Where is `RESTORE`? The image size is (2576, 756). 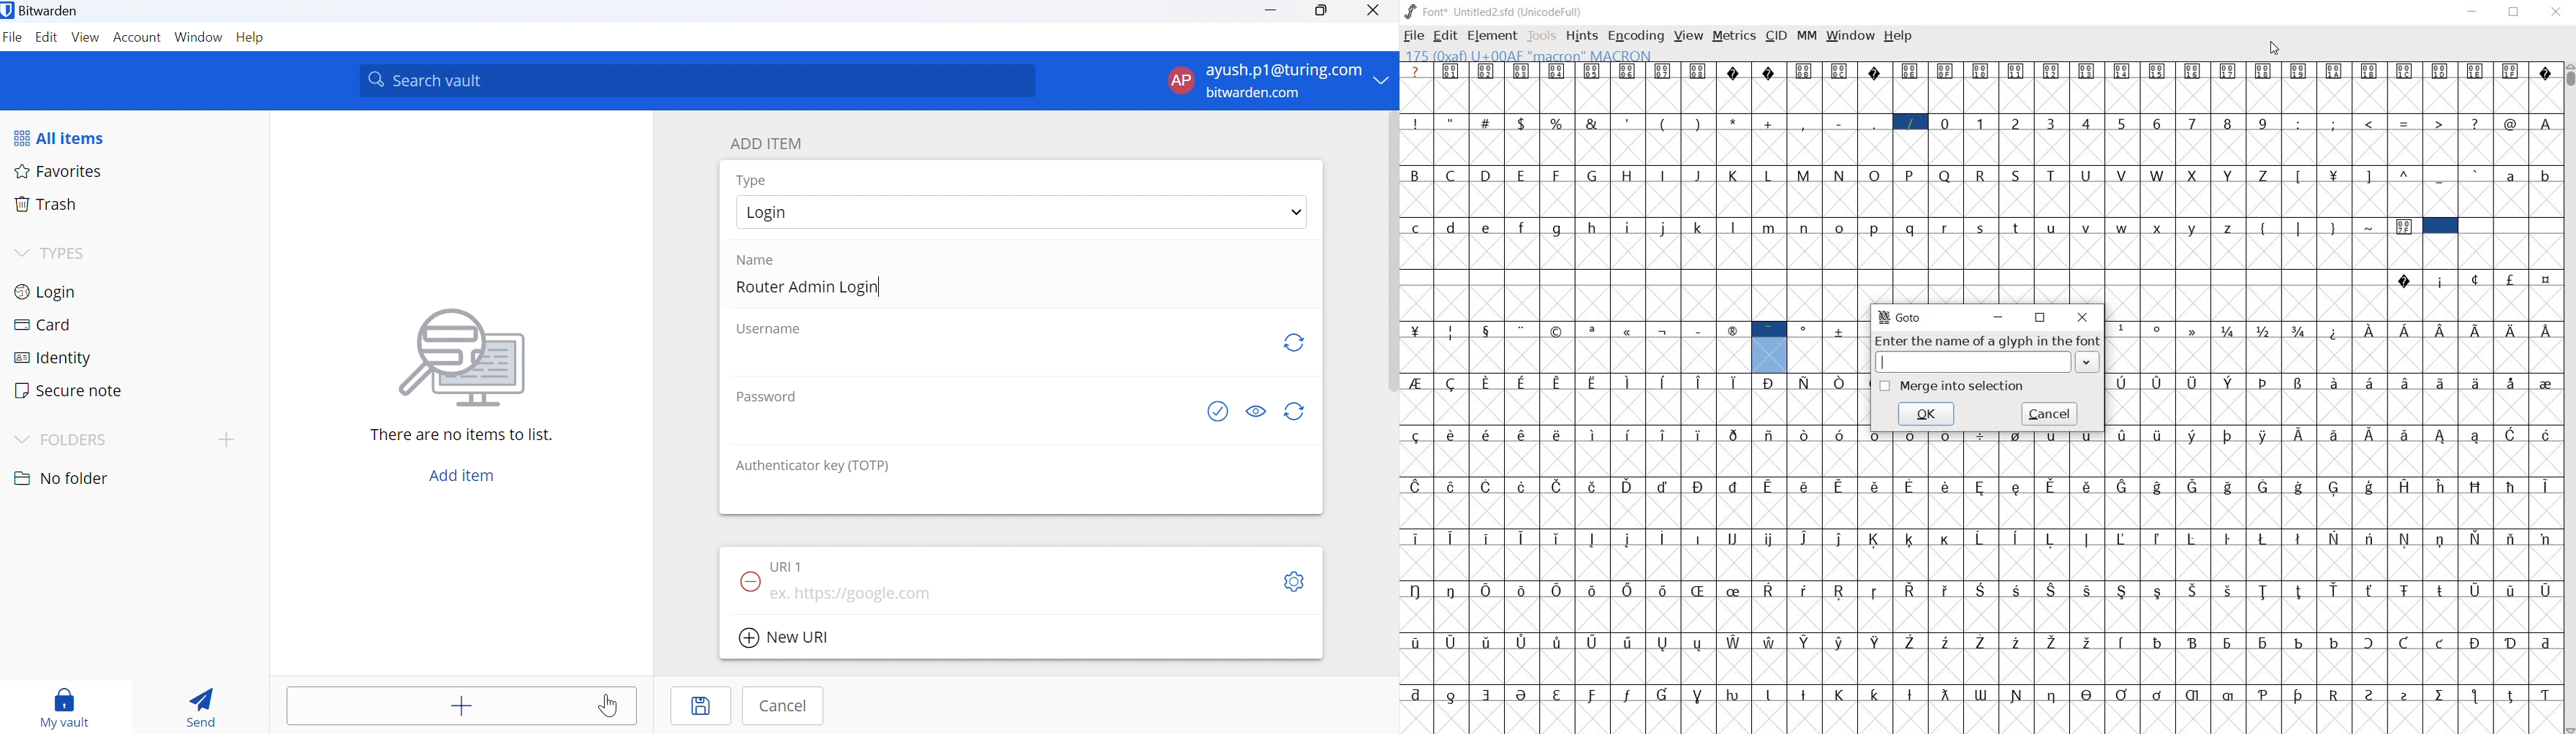
RESTORE is located at coordinates (2514, 14).